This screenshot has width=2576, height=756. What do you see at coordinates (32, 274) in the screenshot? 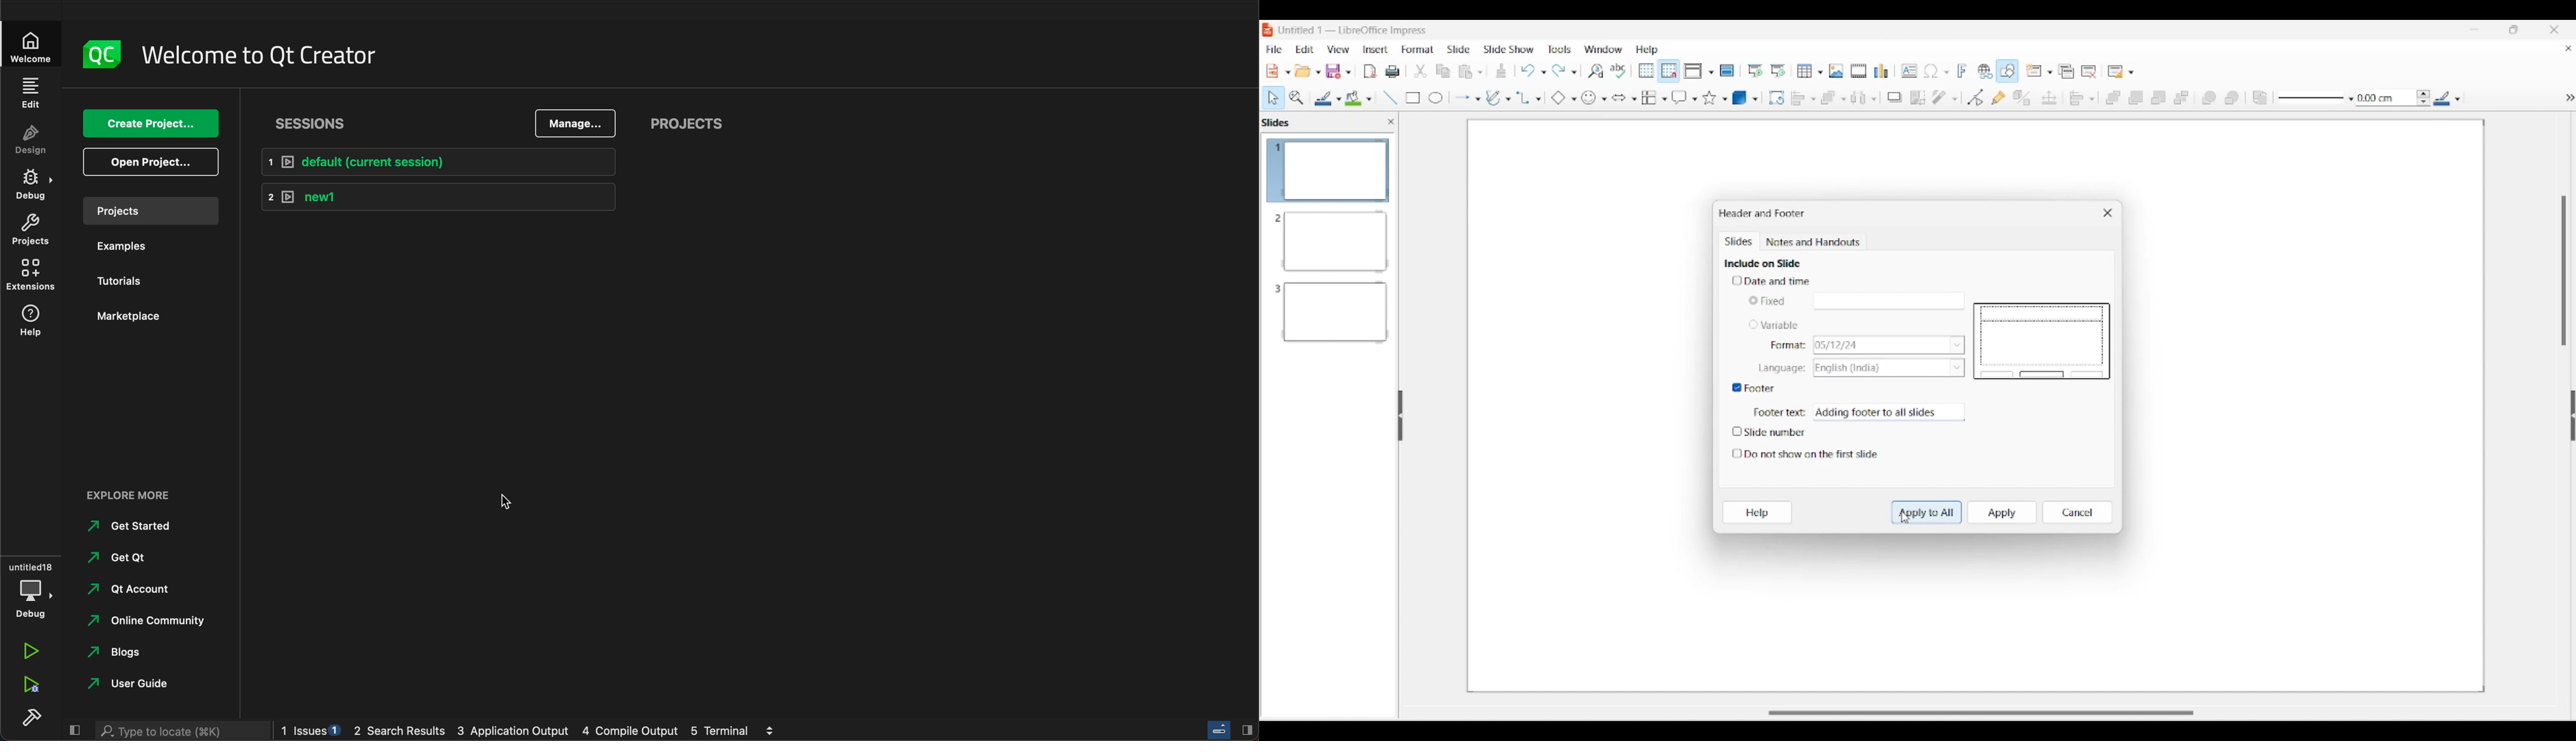
I see `extensions` at bounding box center [32, 274].